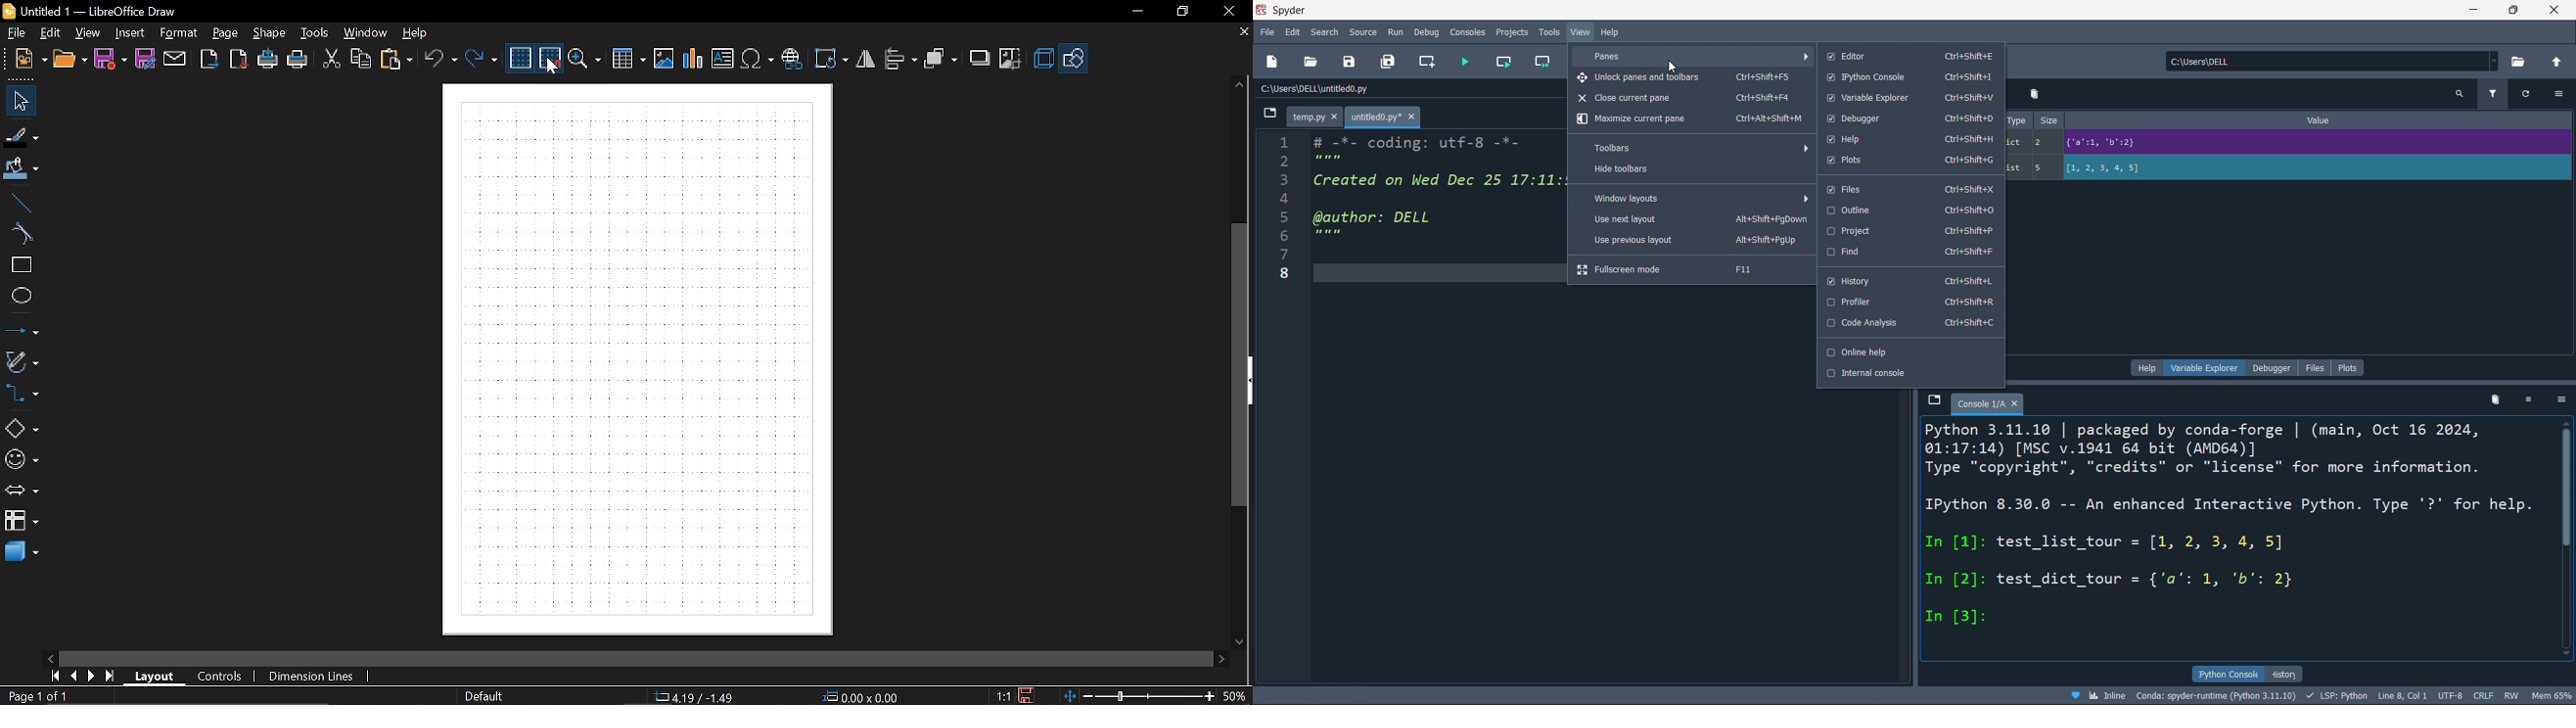 The width and height of the screenshot is (2576, 728). Describe the element at coordinates (209, 59) in the screenshot. I see `export` at that location.